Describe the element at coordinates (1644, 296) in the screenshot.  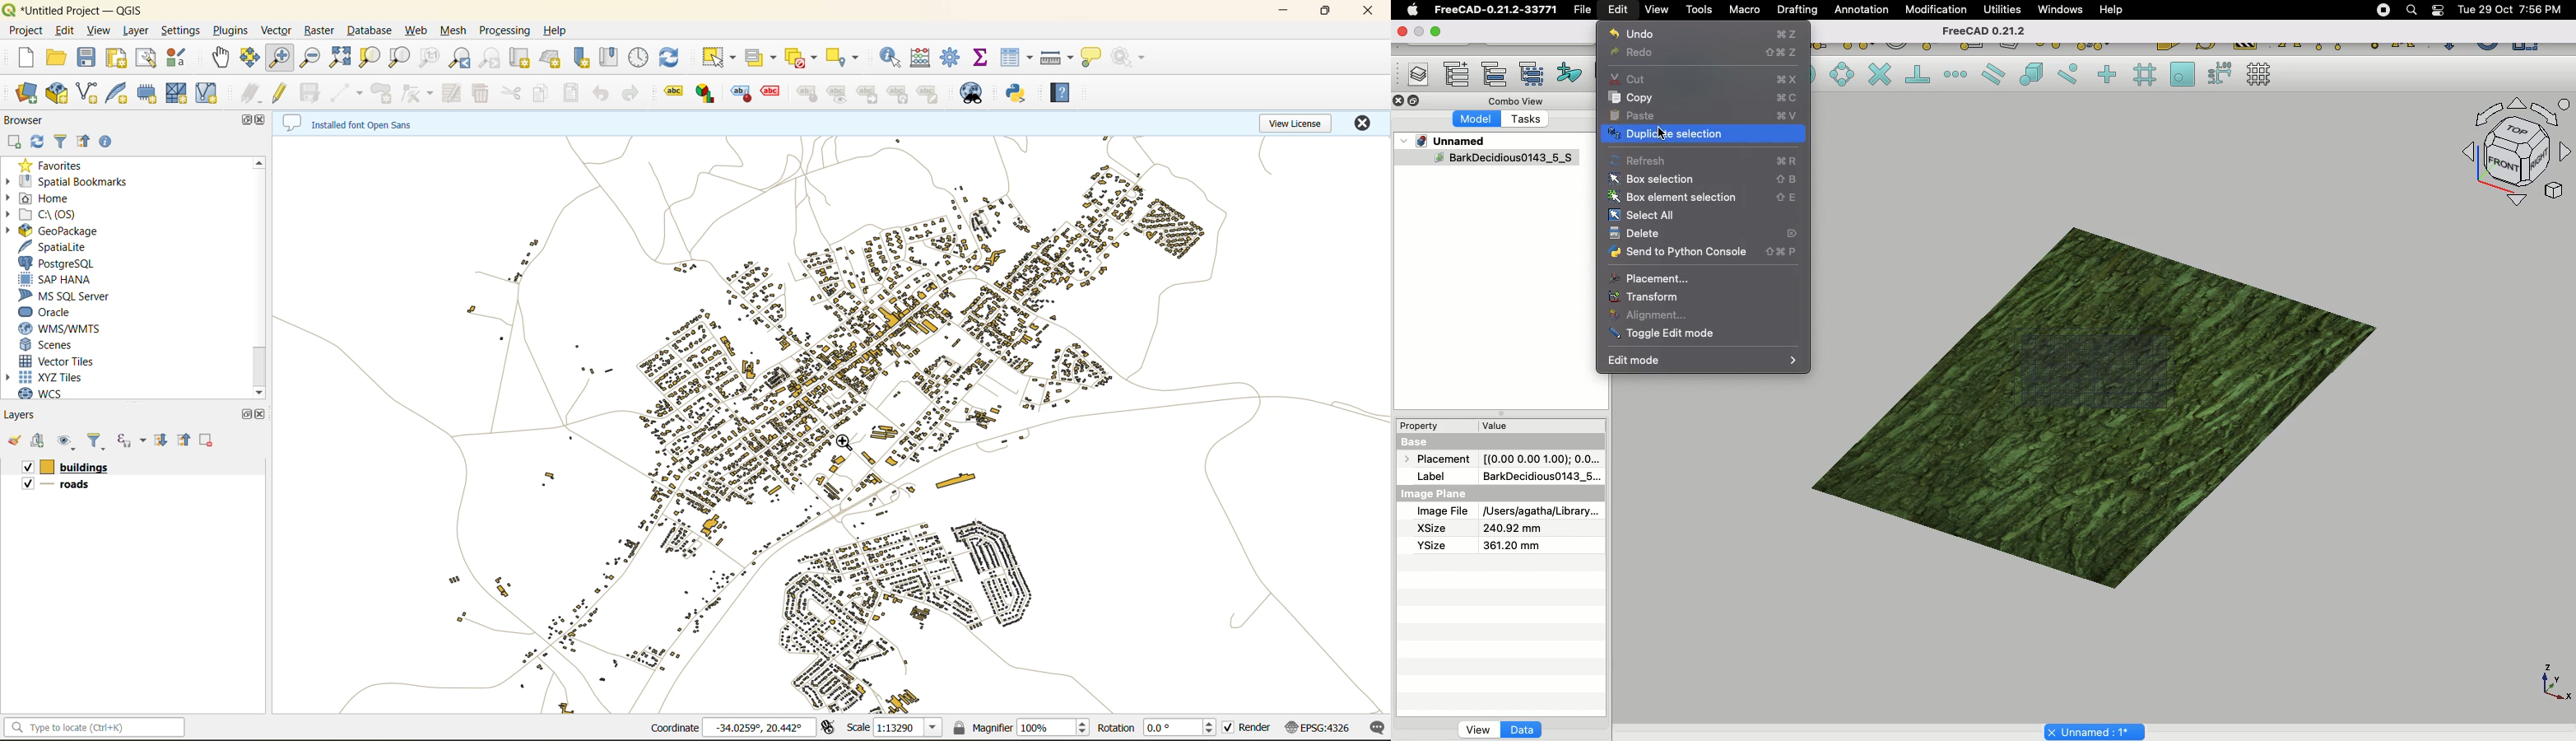
I see `Transform` at that location.